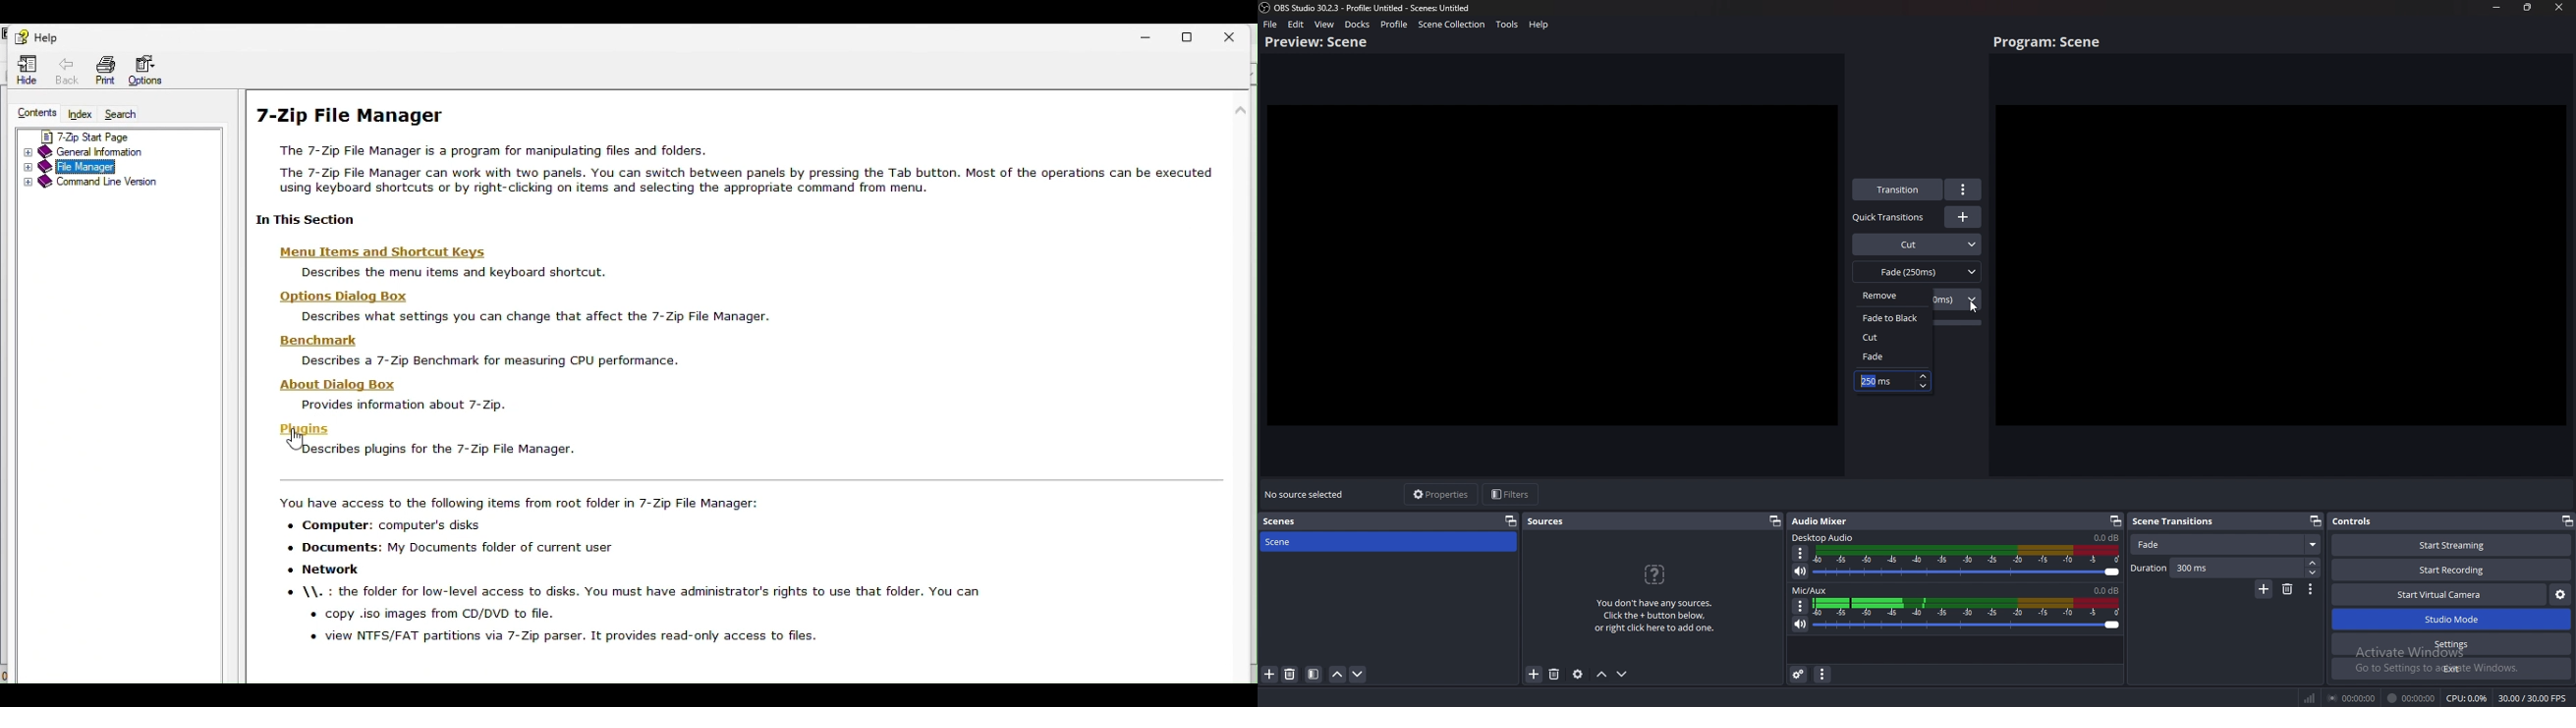 The width and height of the screenshot is (2576, 728). Describe the element at coordinates (1970, 563) in the screenshot. I see `Desktop audio sound bar` at that location.